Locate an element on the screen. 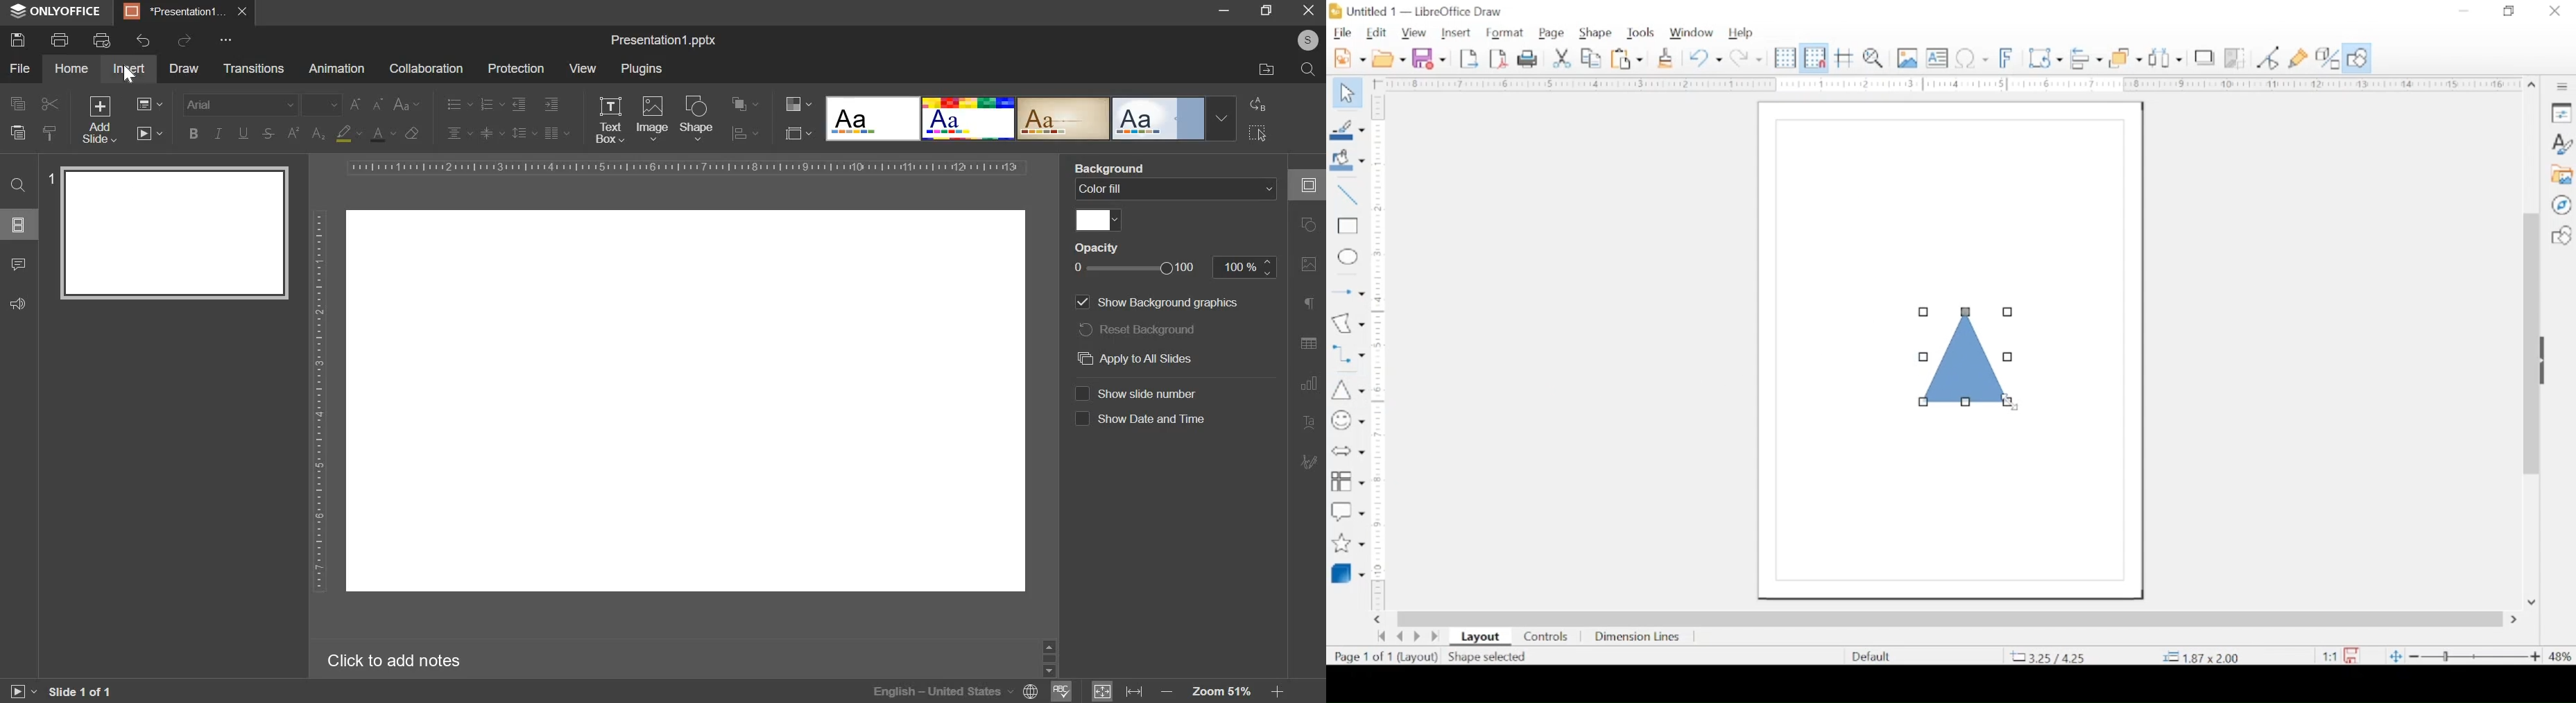 This screenshot has height=728, width=2576. insert line is located at coordinates (1347, 196).